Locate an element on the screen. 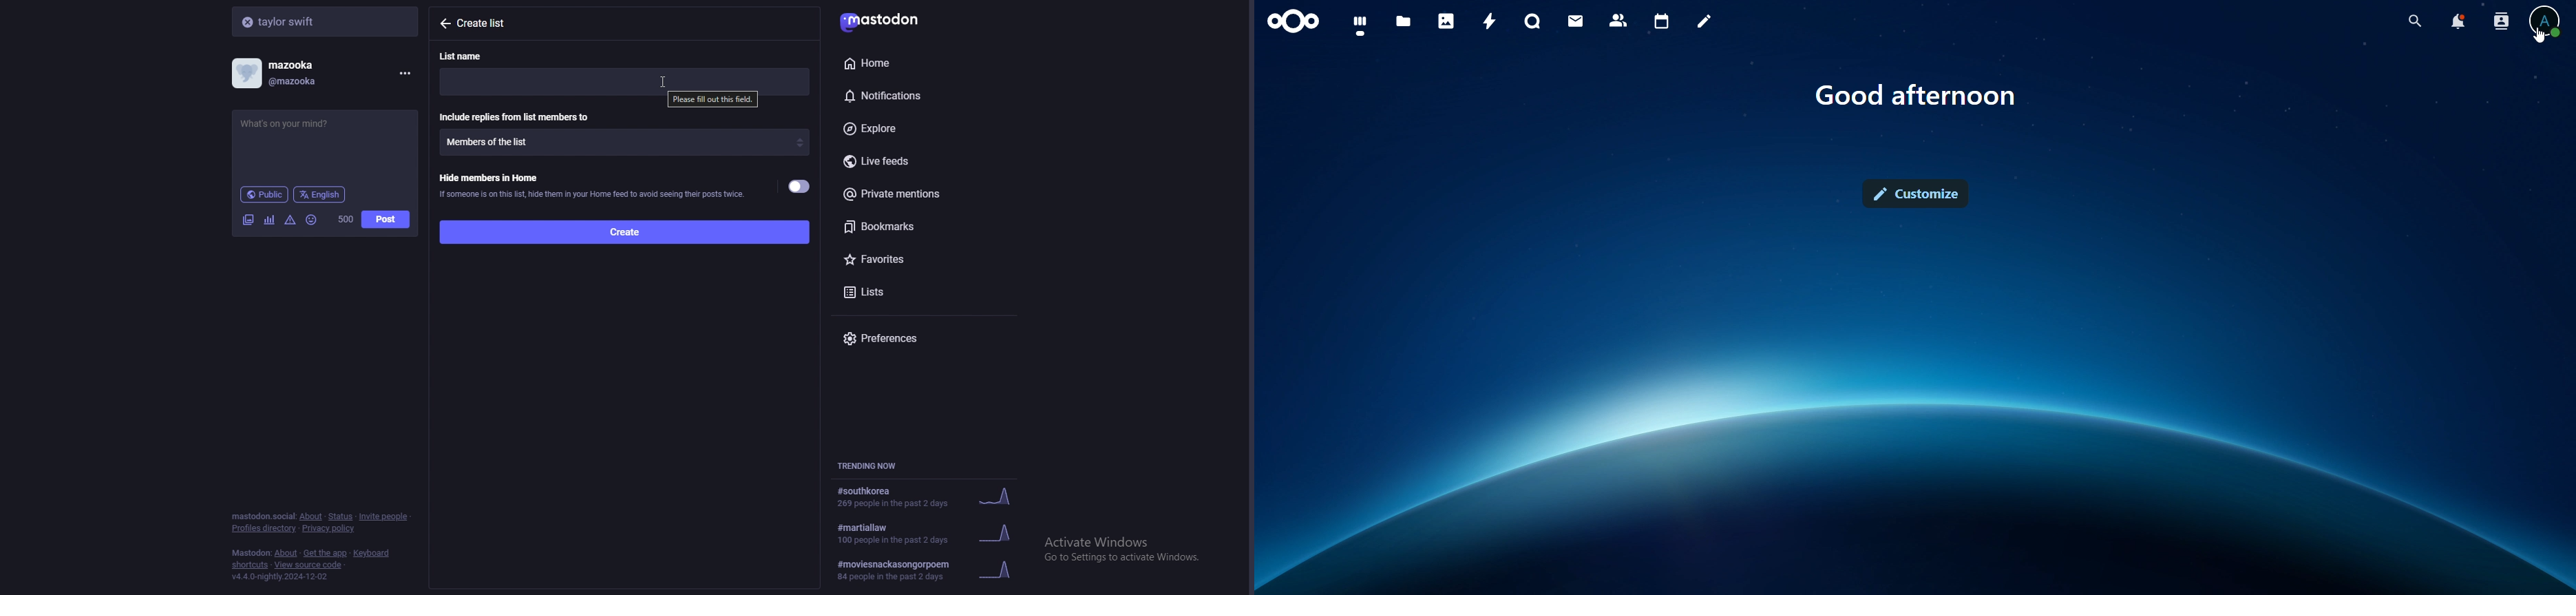  back is located at coordinates (444, 23).